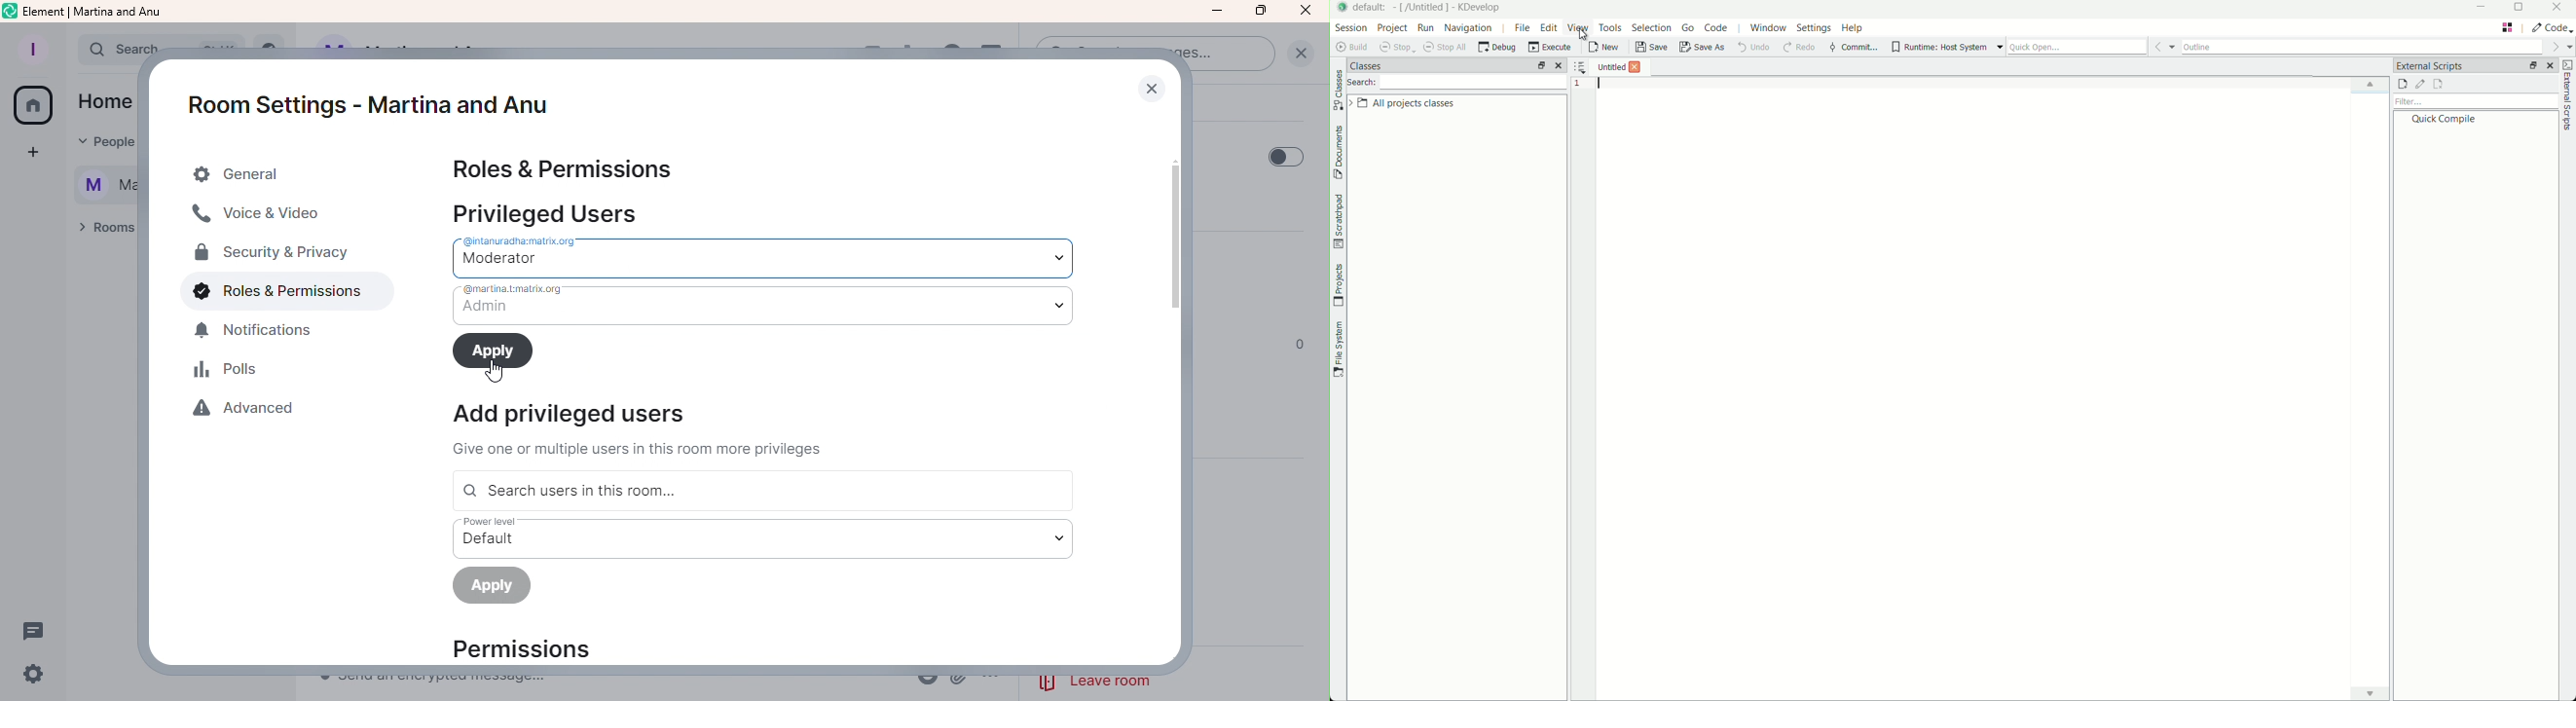 This screenshot has width=2576, height=728. Describe the element at coordinates (96, 187) in the screenshot. I see `Martina and Anu` at that location.